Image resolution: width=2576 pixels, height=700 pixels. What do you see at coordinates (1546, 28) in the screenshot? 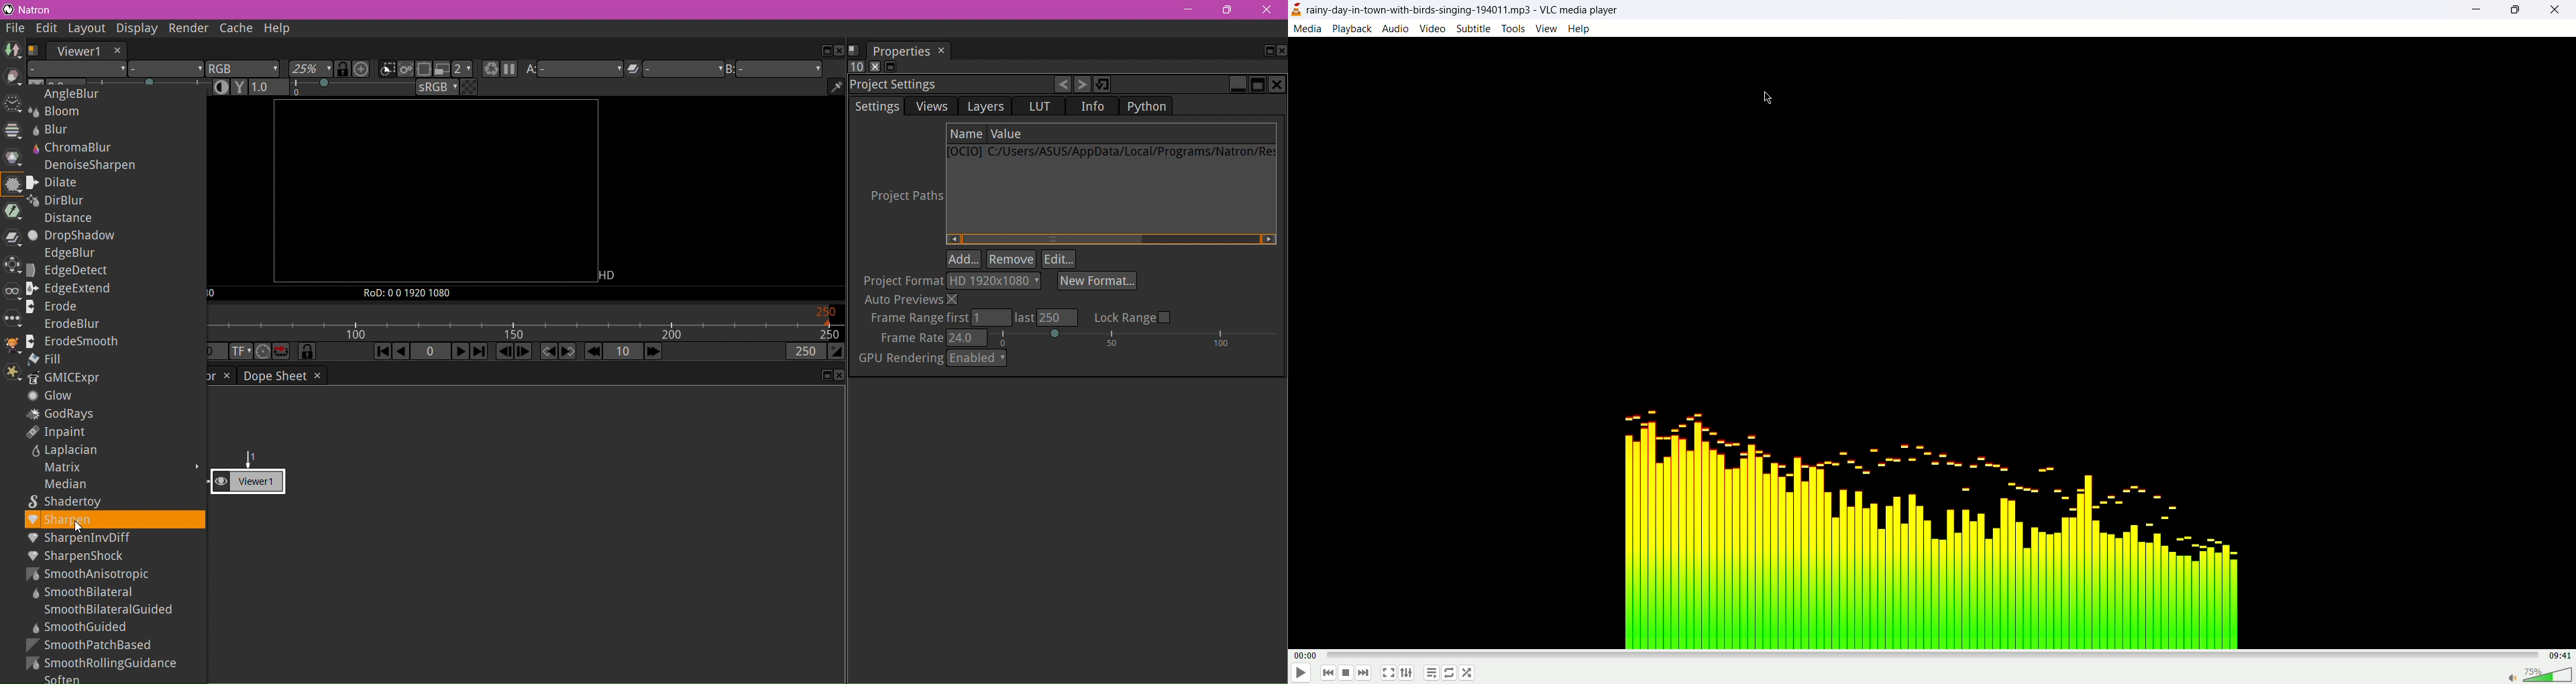
I see `views` at bounding box center [1546, 28].